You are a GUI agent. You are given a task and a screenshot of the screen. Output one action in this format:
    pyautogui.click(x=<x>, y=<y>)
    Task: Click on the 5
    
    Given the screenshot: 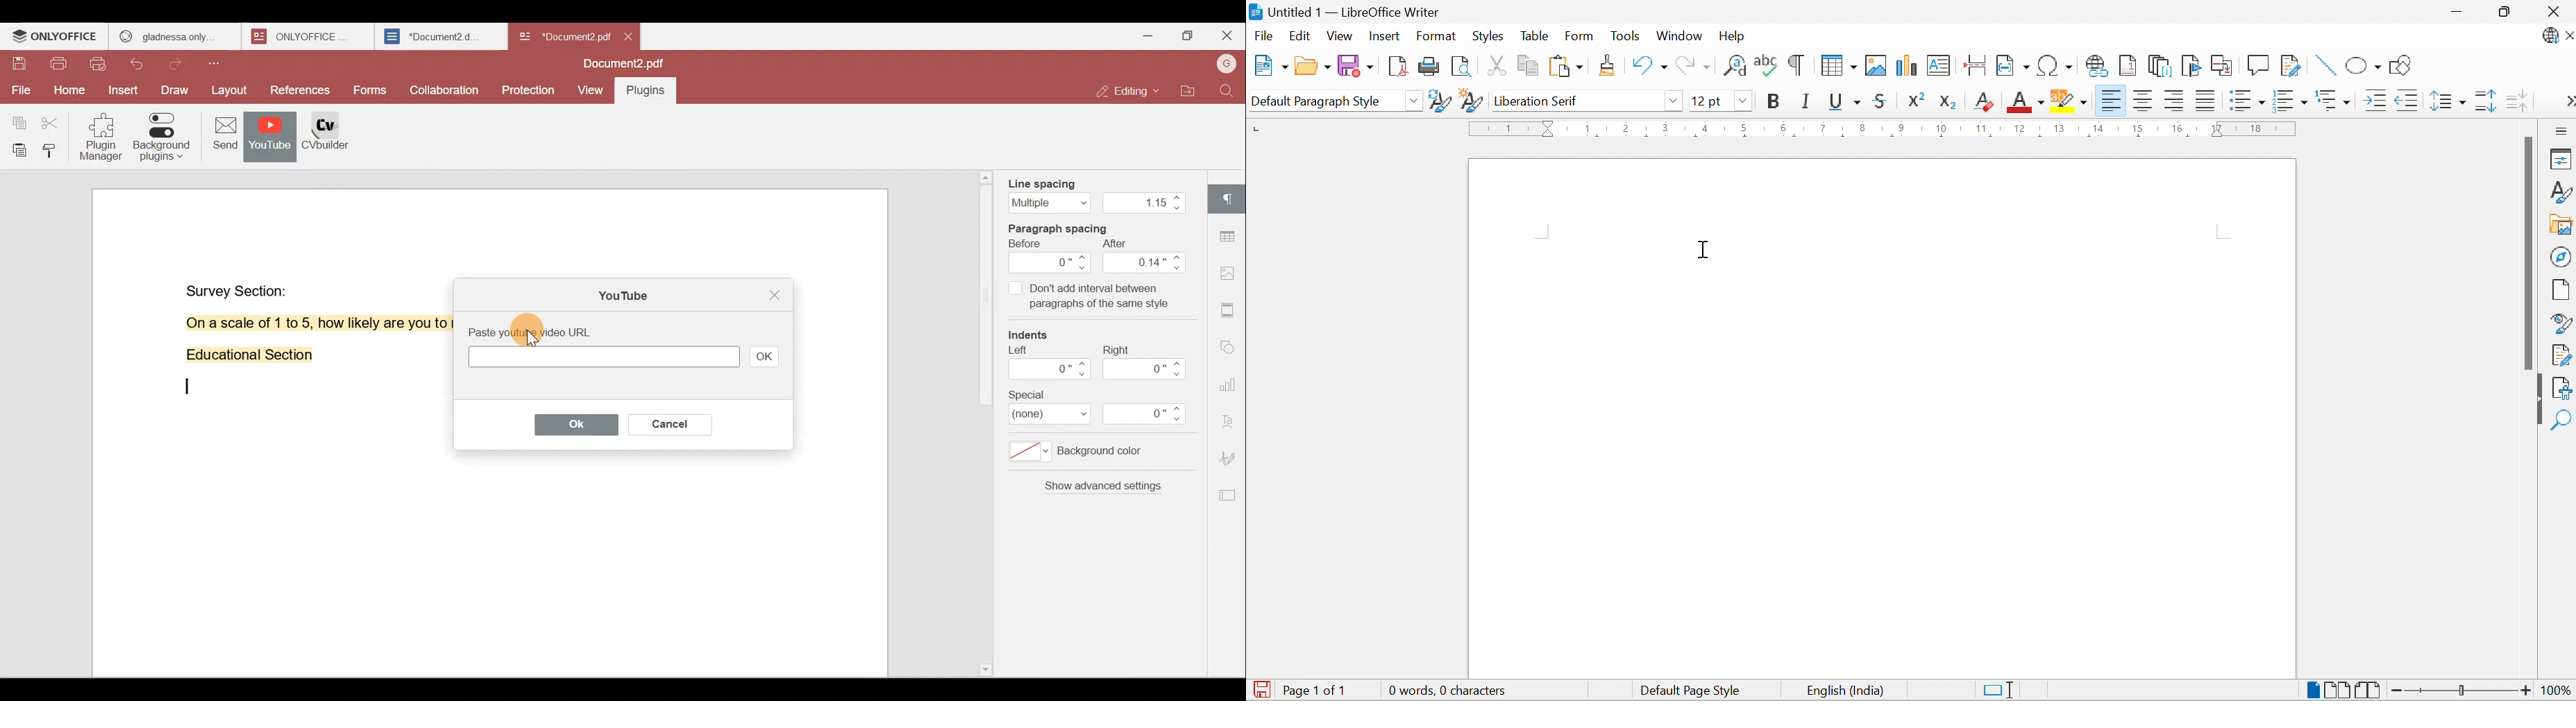 What is the action you would take?
    pyautogui.click(x=1744, y=128)
    